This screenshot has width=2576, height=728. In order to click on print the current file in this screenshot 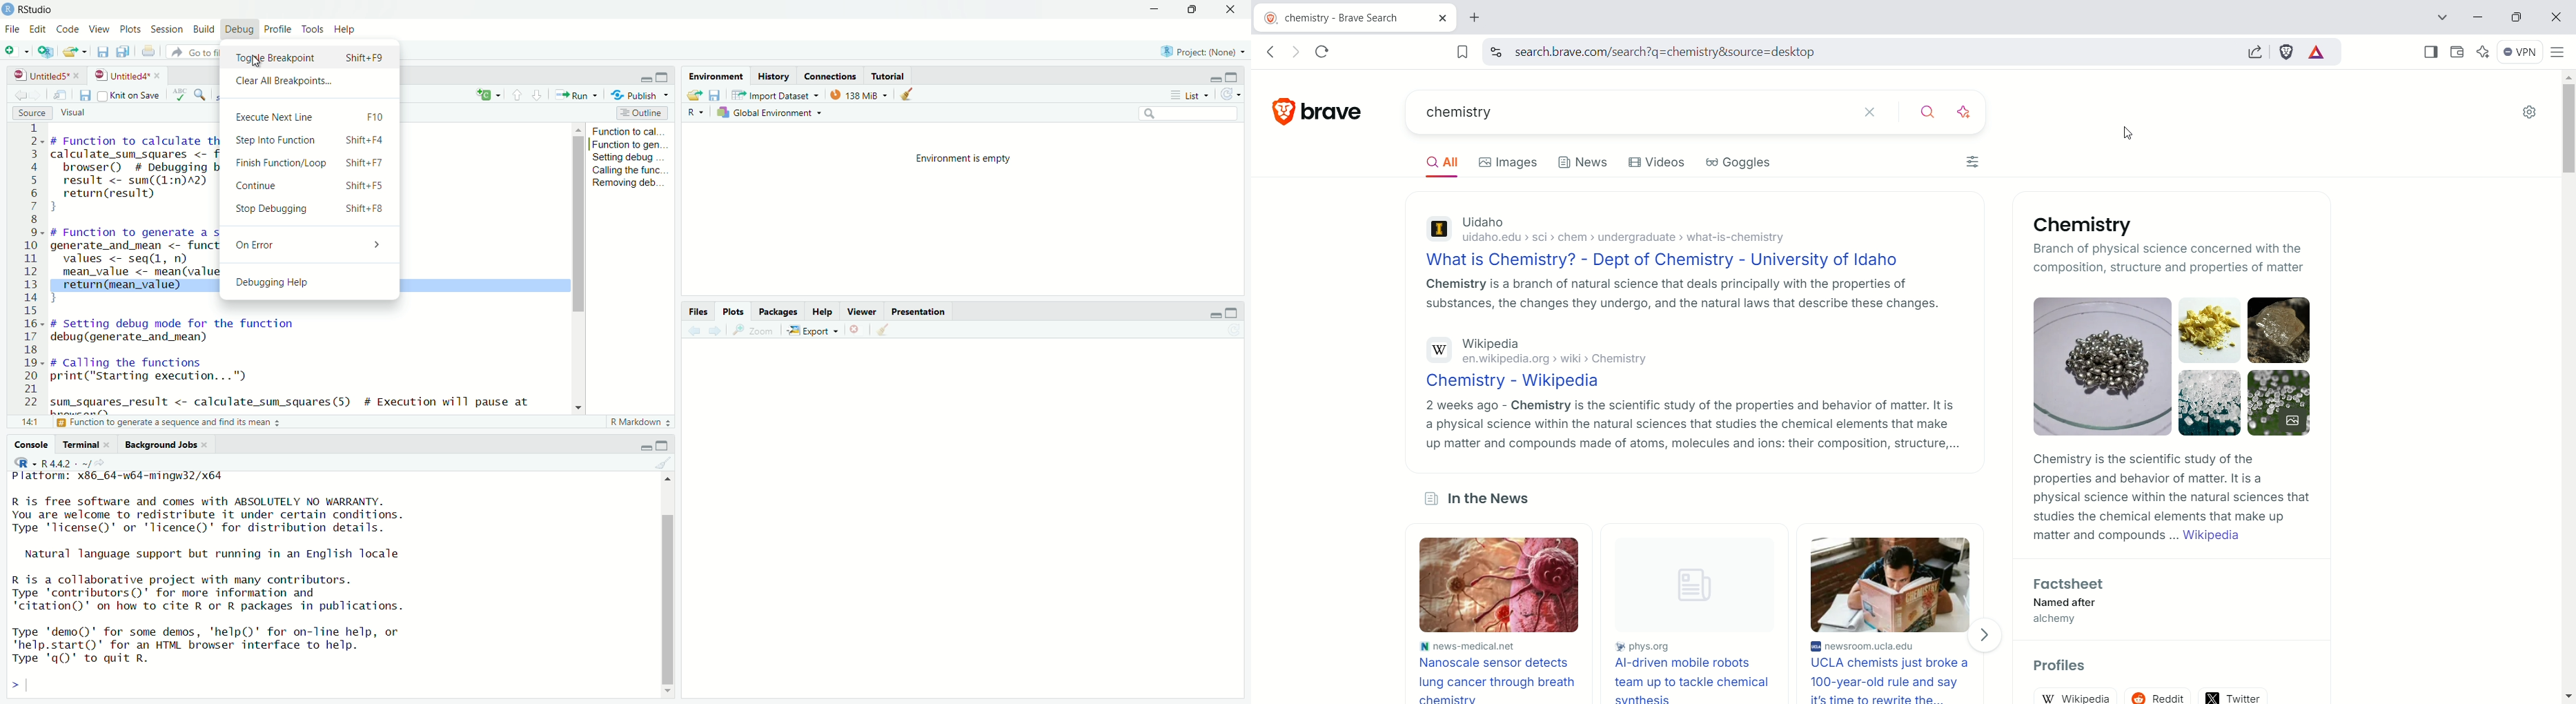, I will do `click(151, 51)`.